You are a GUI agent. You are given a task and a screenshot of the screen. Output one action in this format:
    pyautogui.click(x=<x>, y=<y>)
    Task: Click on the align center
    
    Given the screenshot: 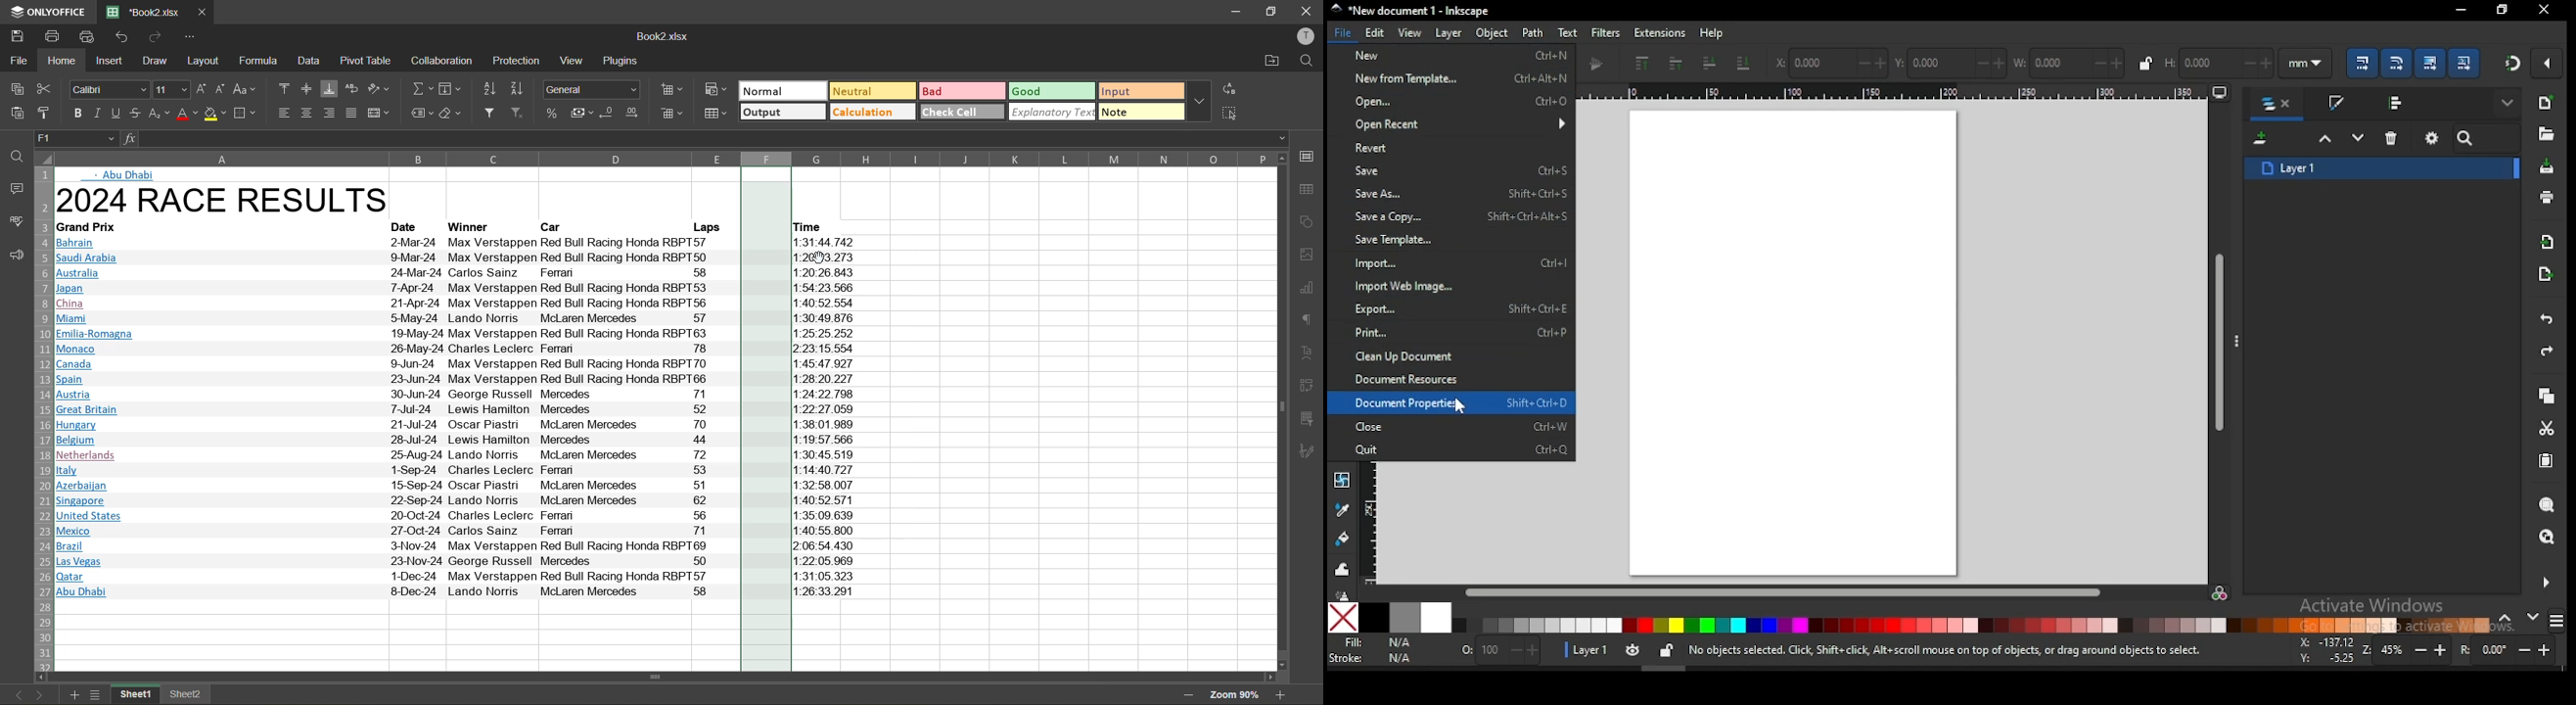 What is the action you would take?
    pyautogui.click(x=308, y=111)
    